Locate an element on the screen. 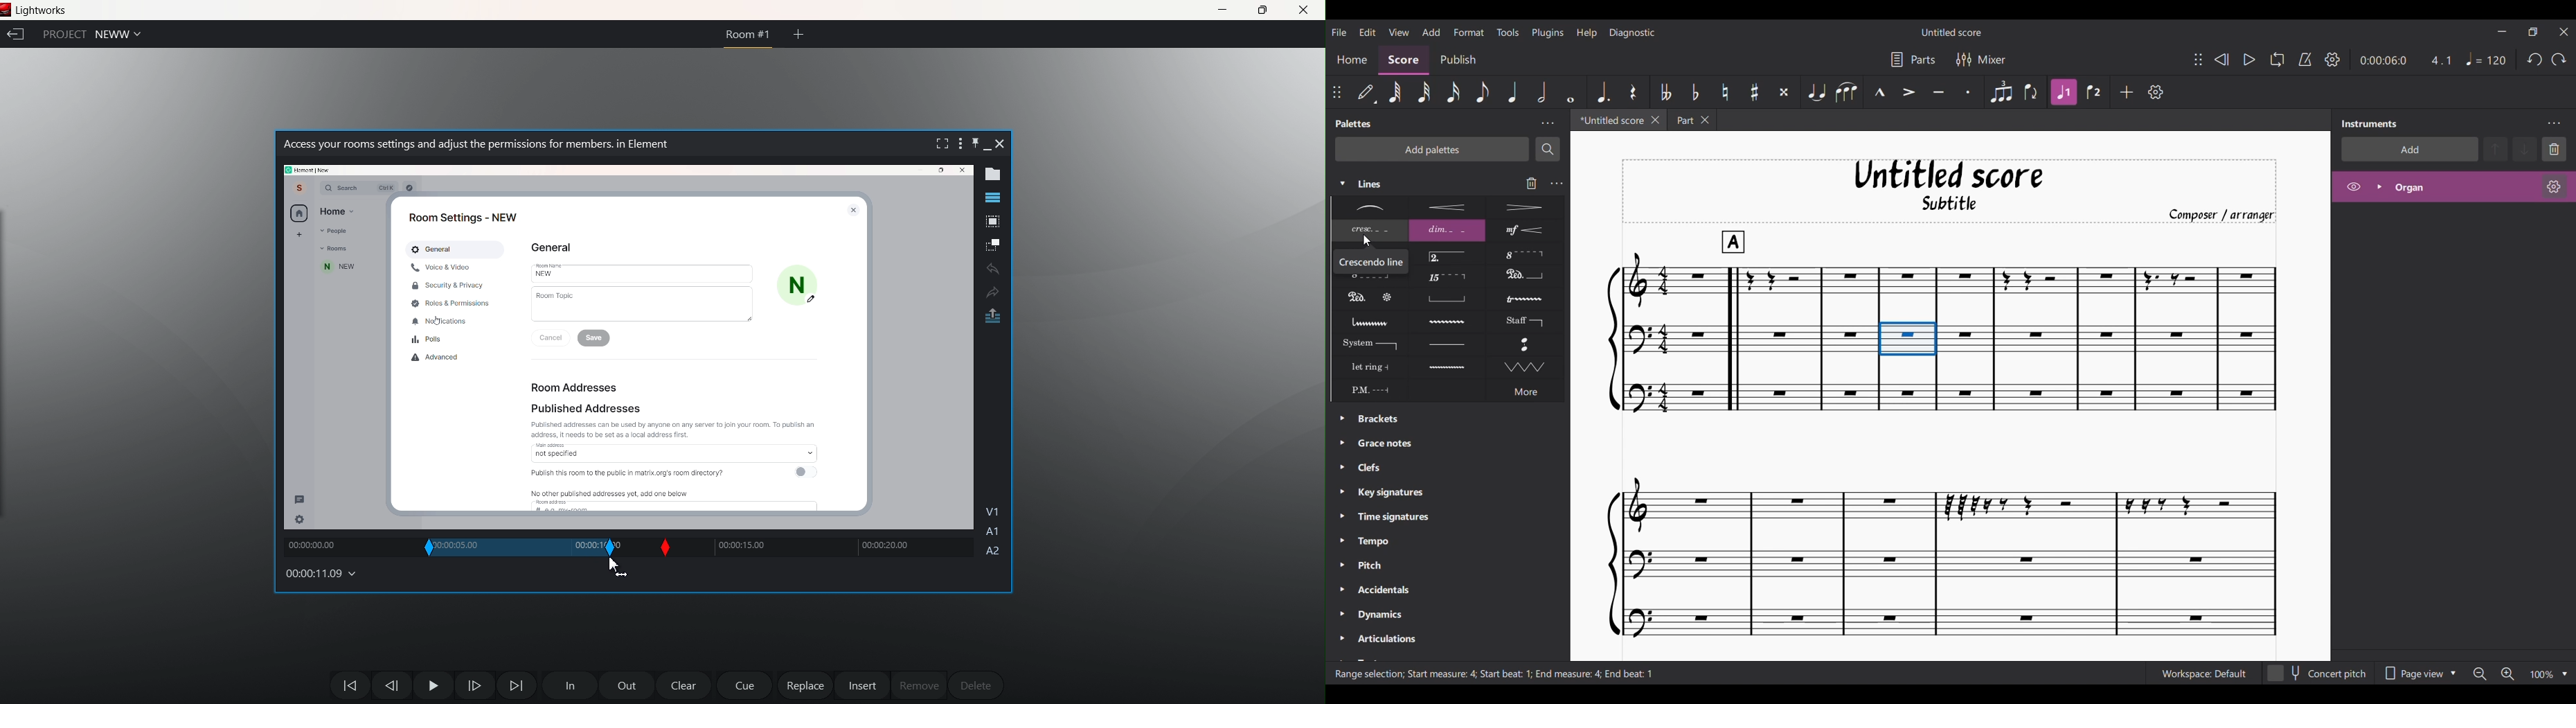 The height and width of the screenshot is (728, 2576). Redo is located at coordinates (2559, 59).